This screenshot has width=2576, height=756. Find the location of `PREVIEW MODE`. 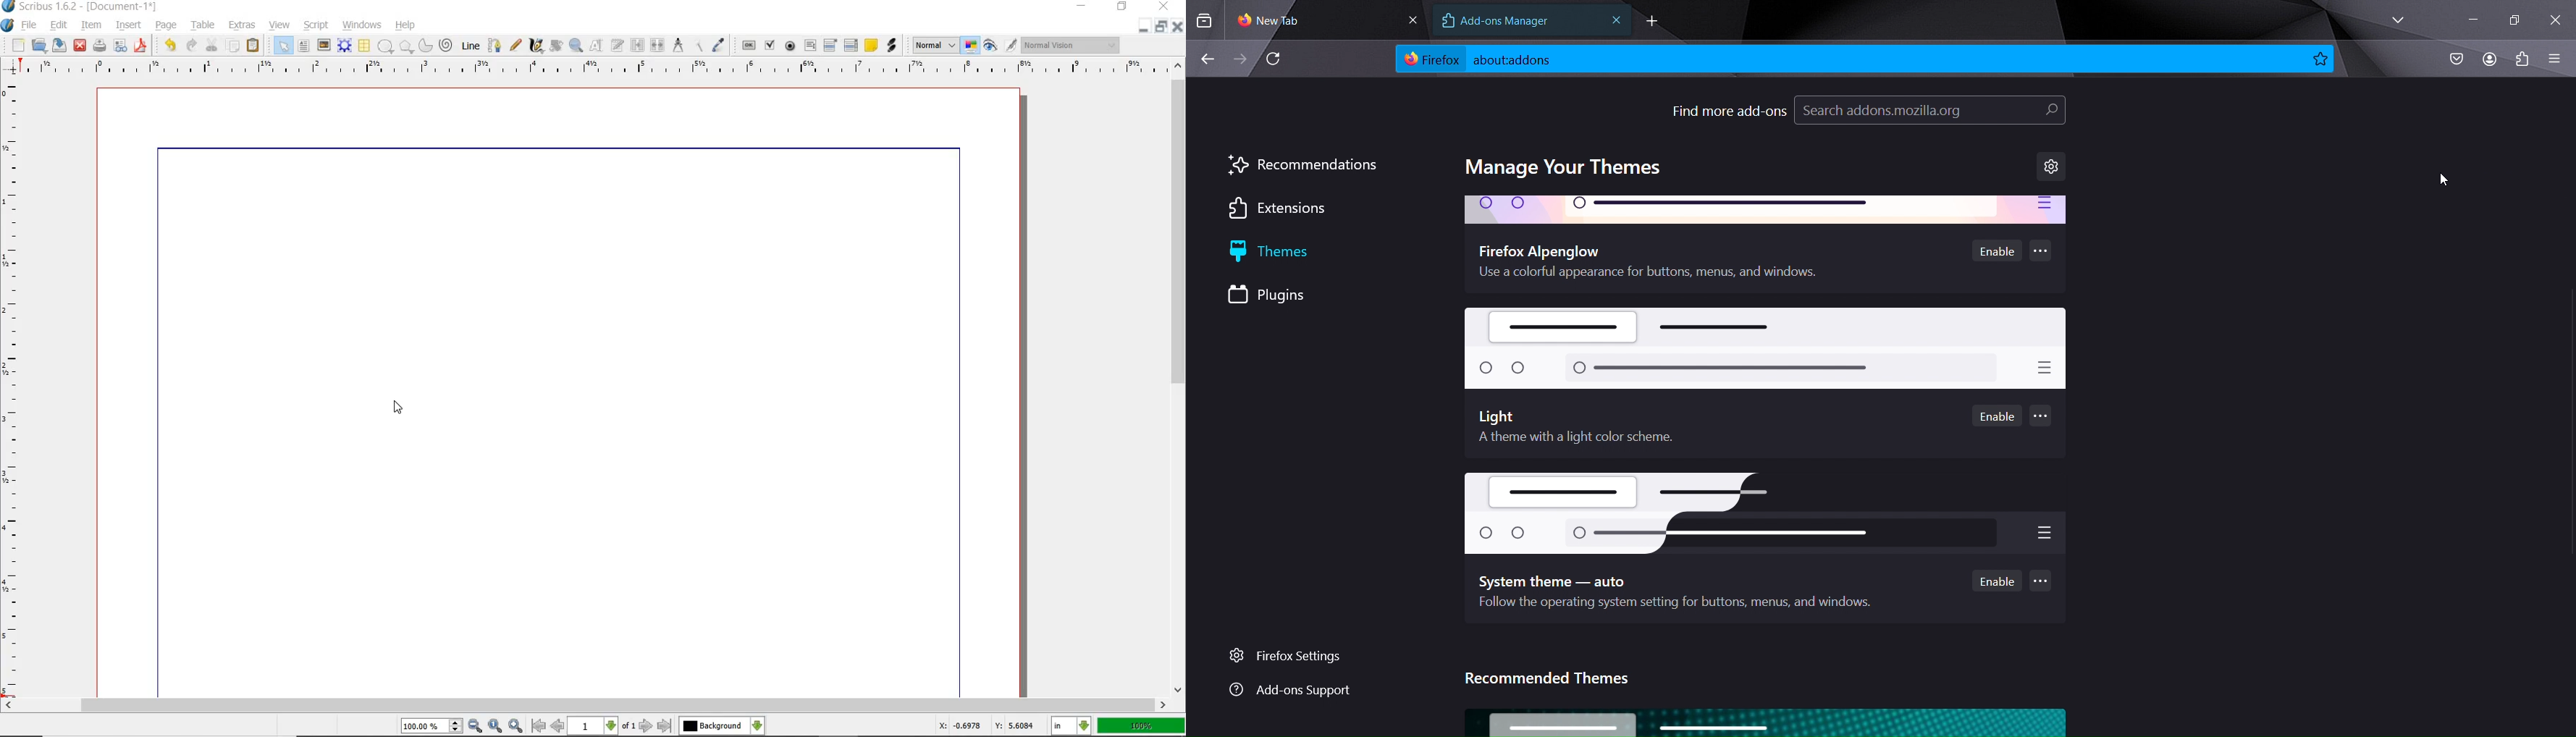

PREVIEW MODE is located at coordinates (989, 46).